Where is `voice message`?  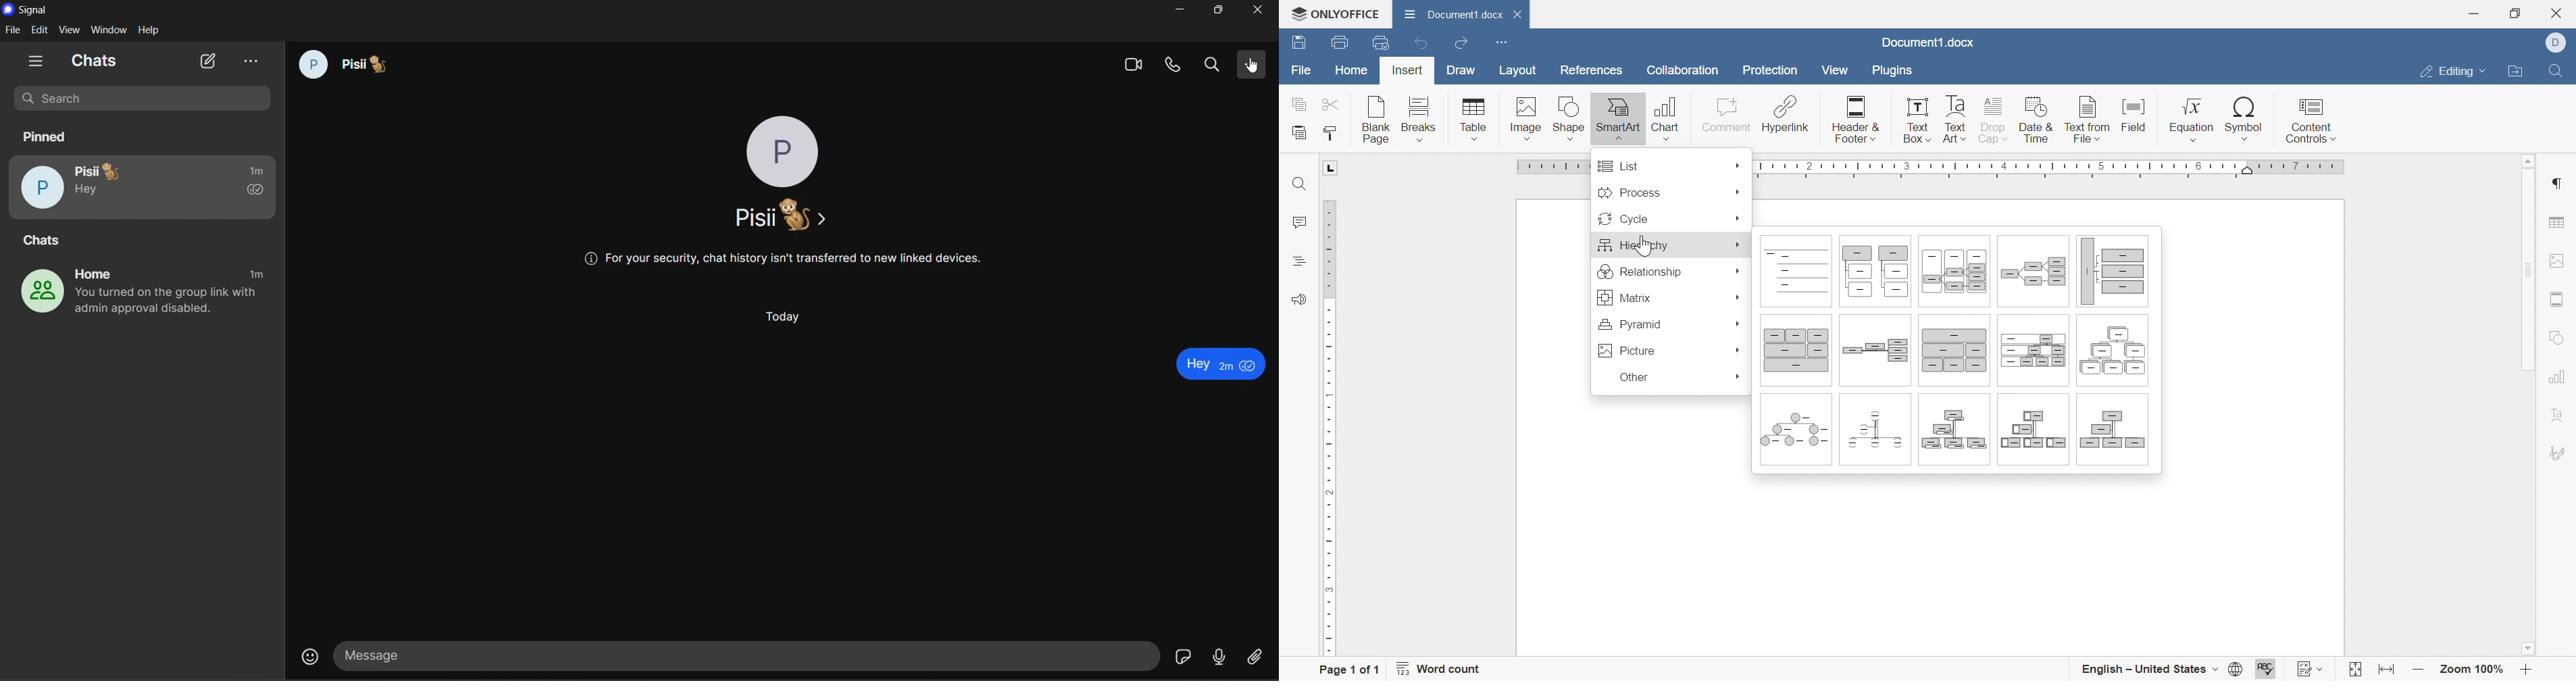
voice message is located at coordinates (1222, 654).